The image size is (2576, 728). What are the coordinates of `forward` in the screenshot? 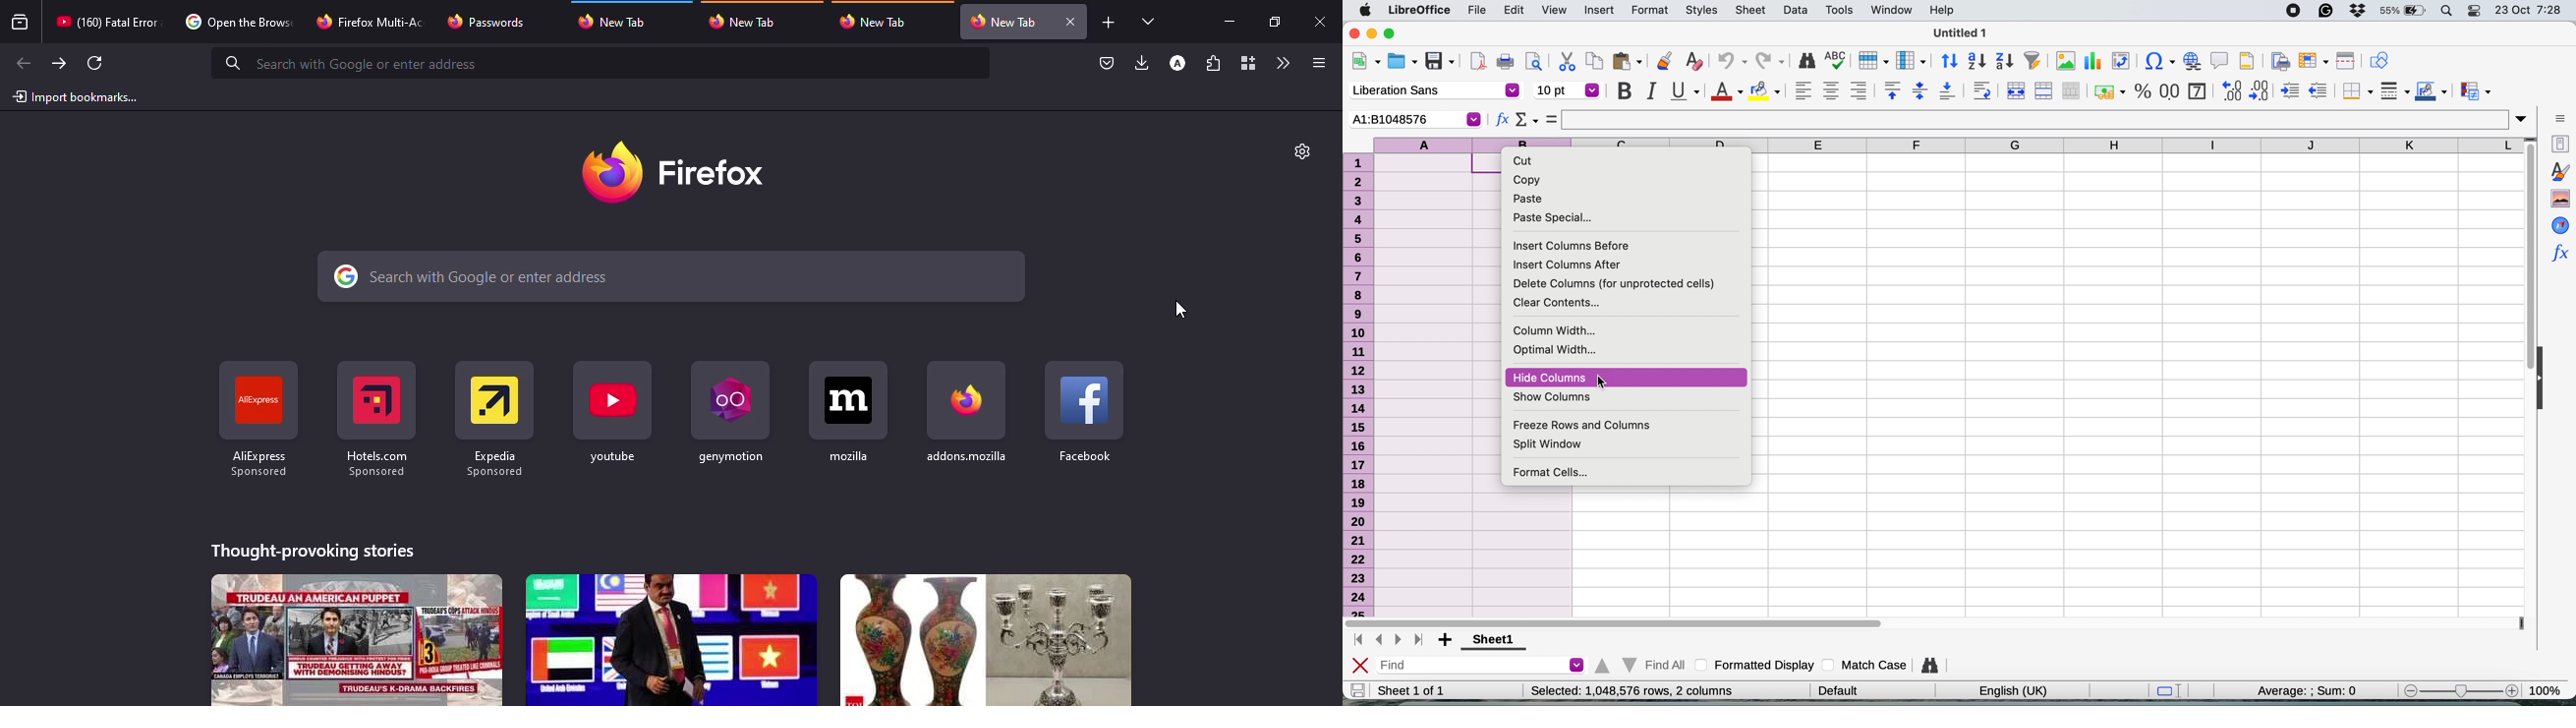 It's located at (57, 64).